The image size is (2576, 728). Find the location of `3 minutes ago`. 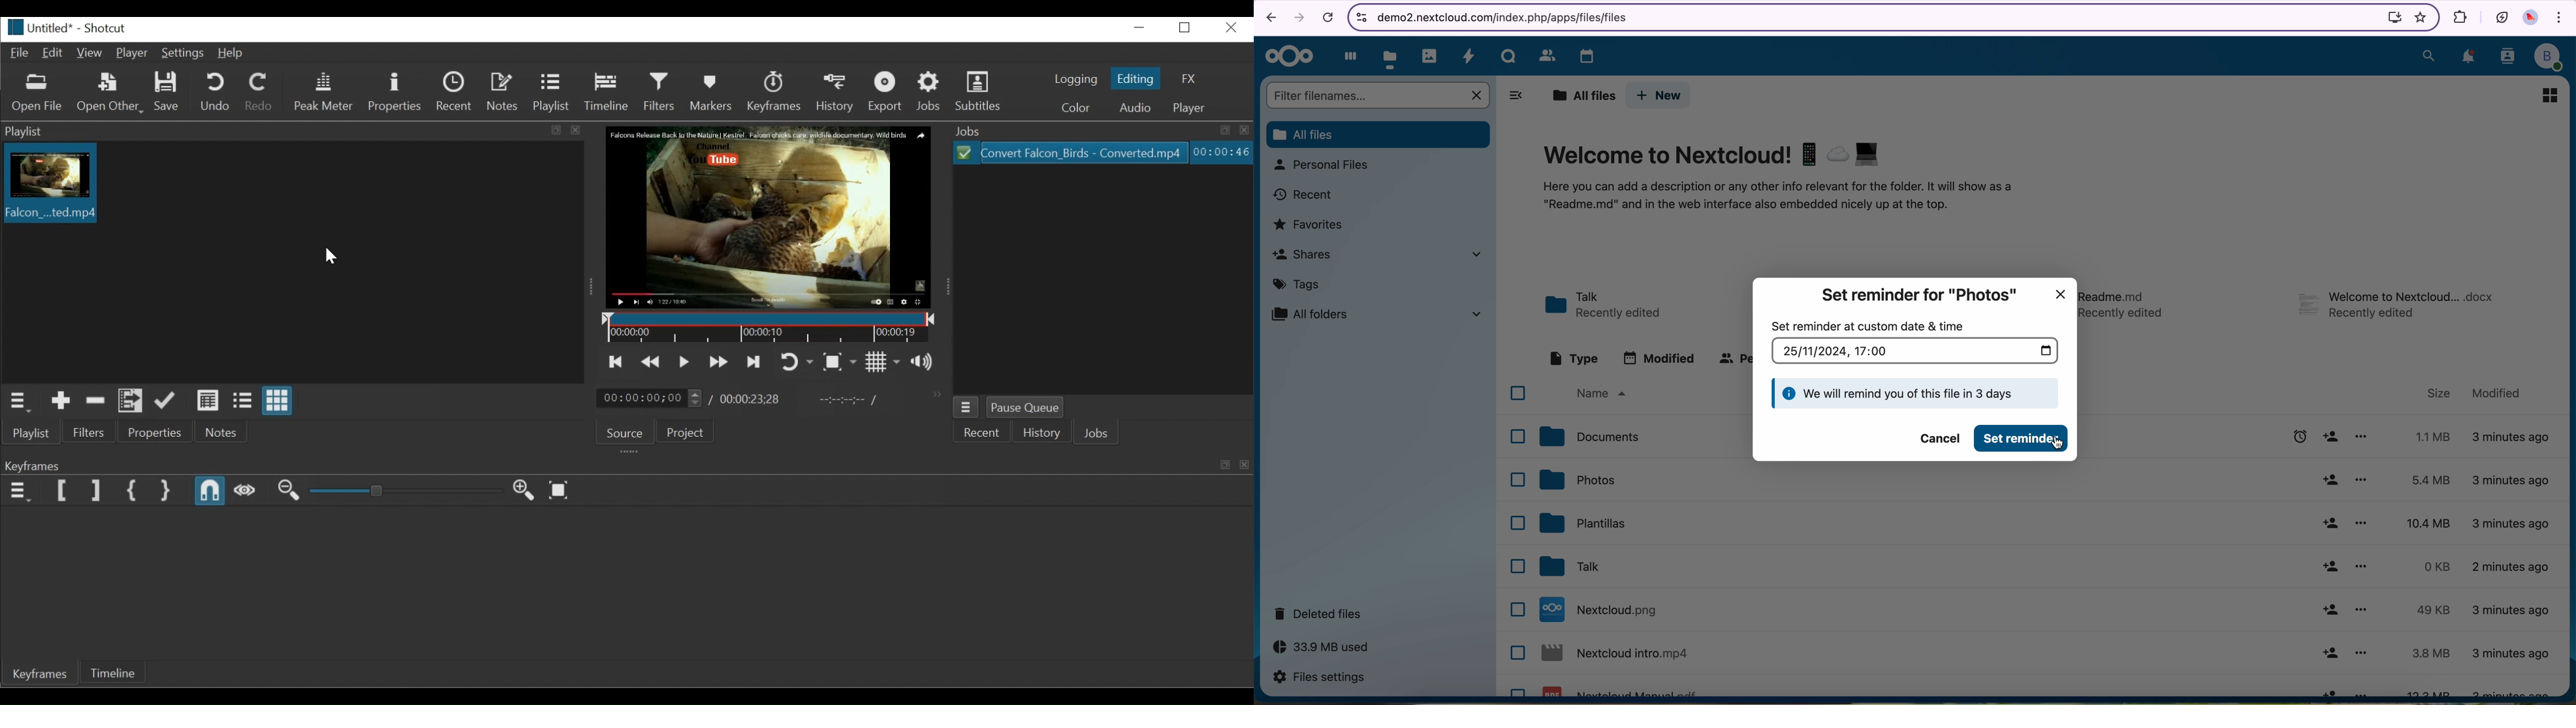

3 minutes ago is located at coordinates (2511, 480).